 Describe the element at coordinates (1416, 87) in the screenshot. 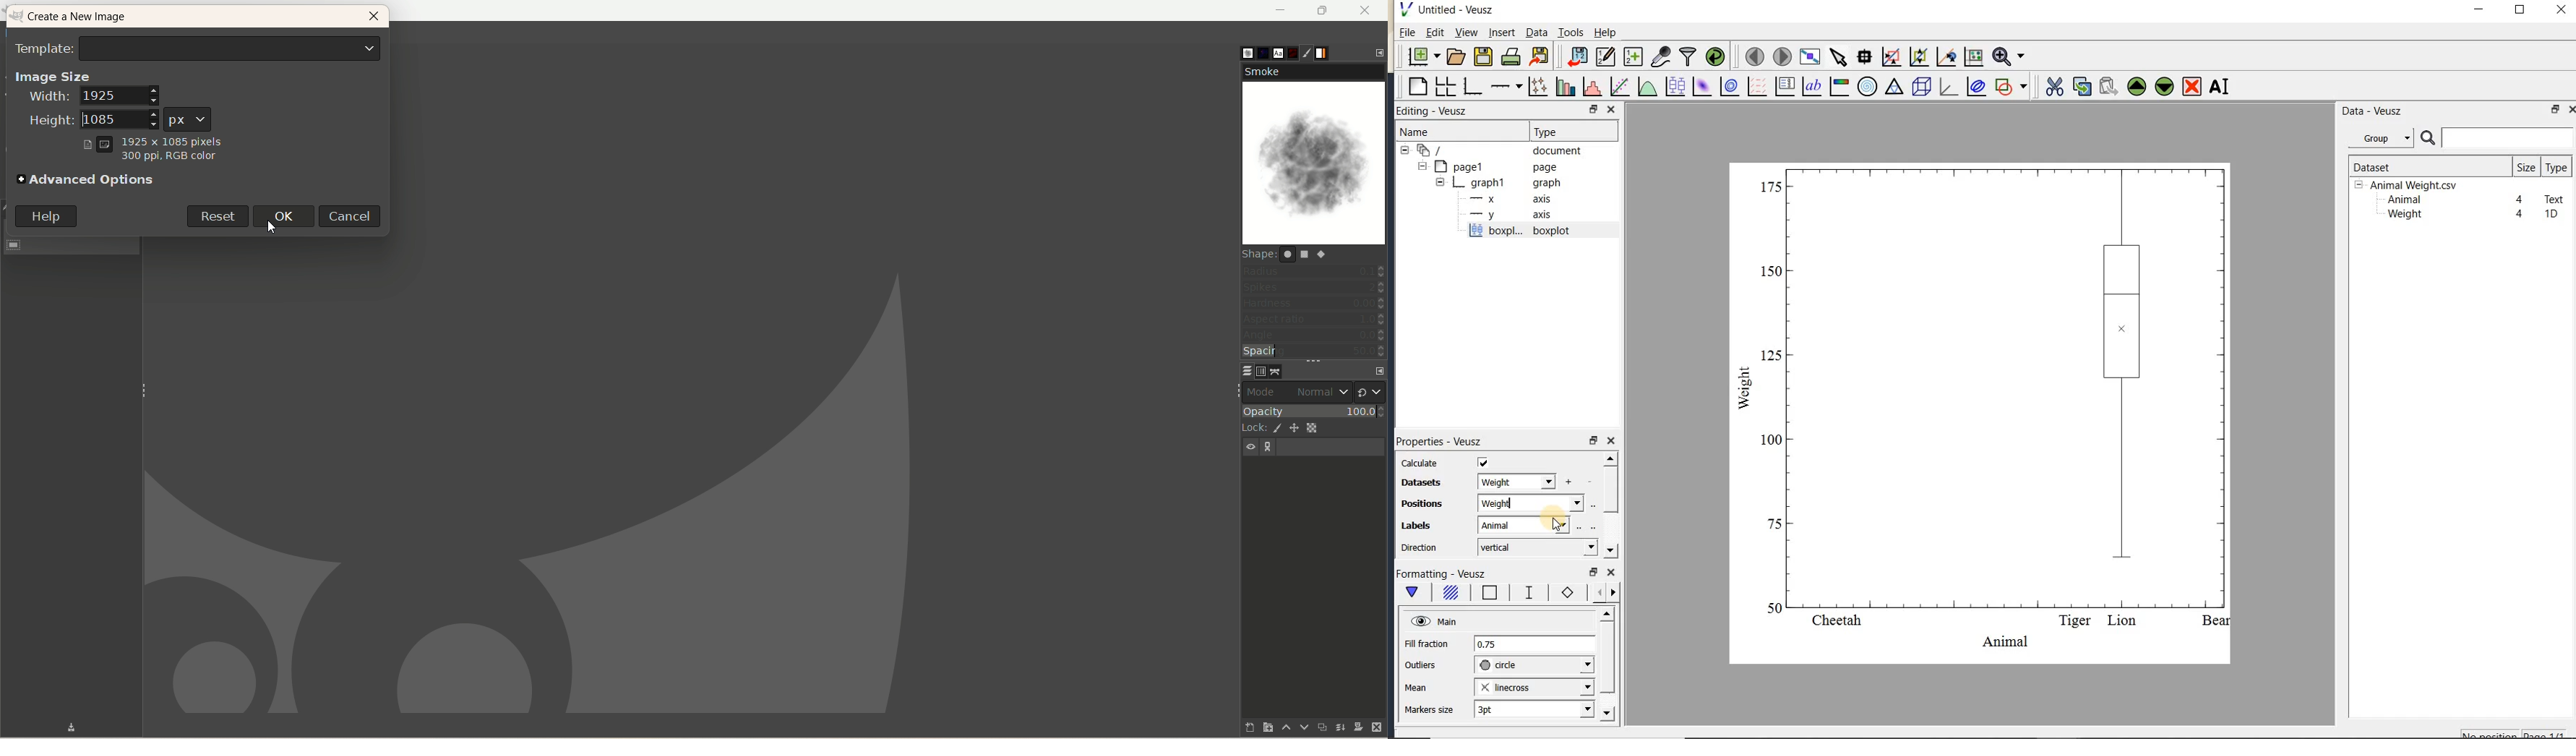

I see `blank page` at that location.